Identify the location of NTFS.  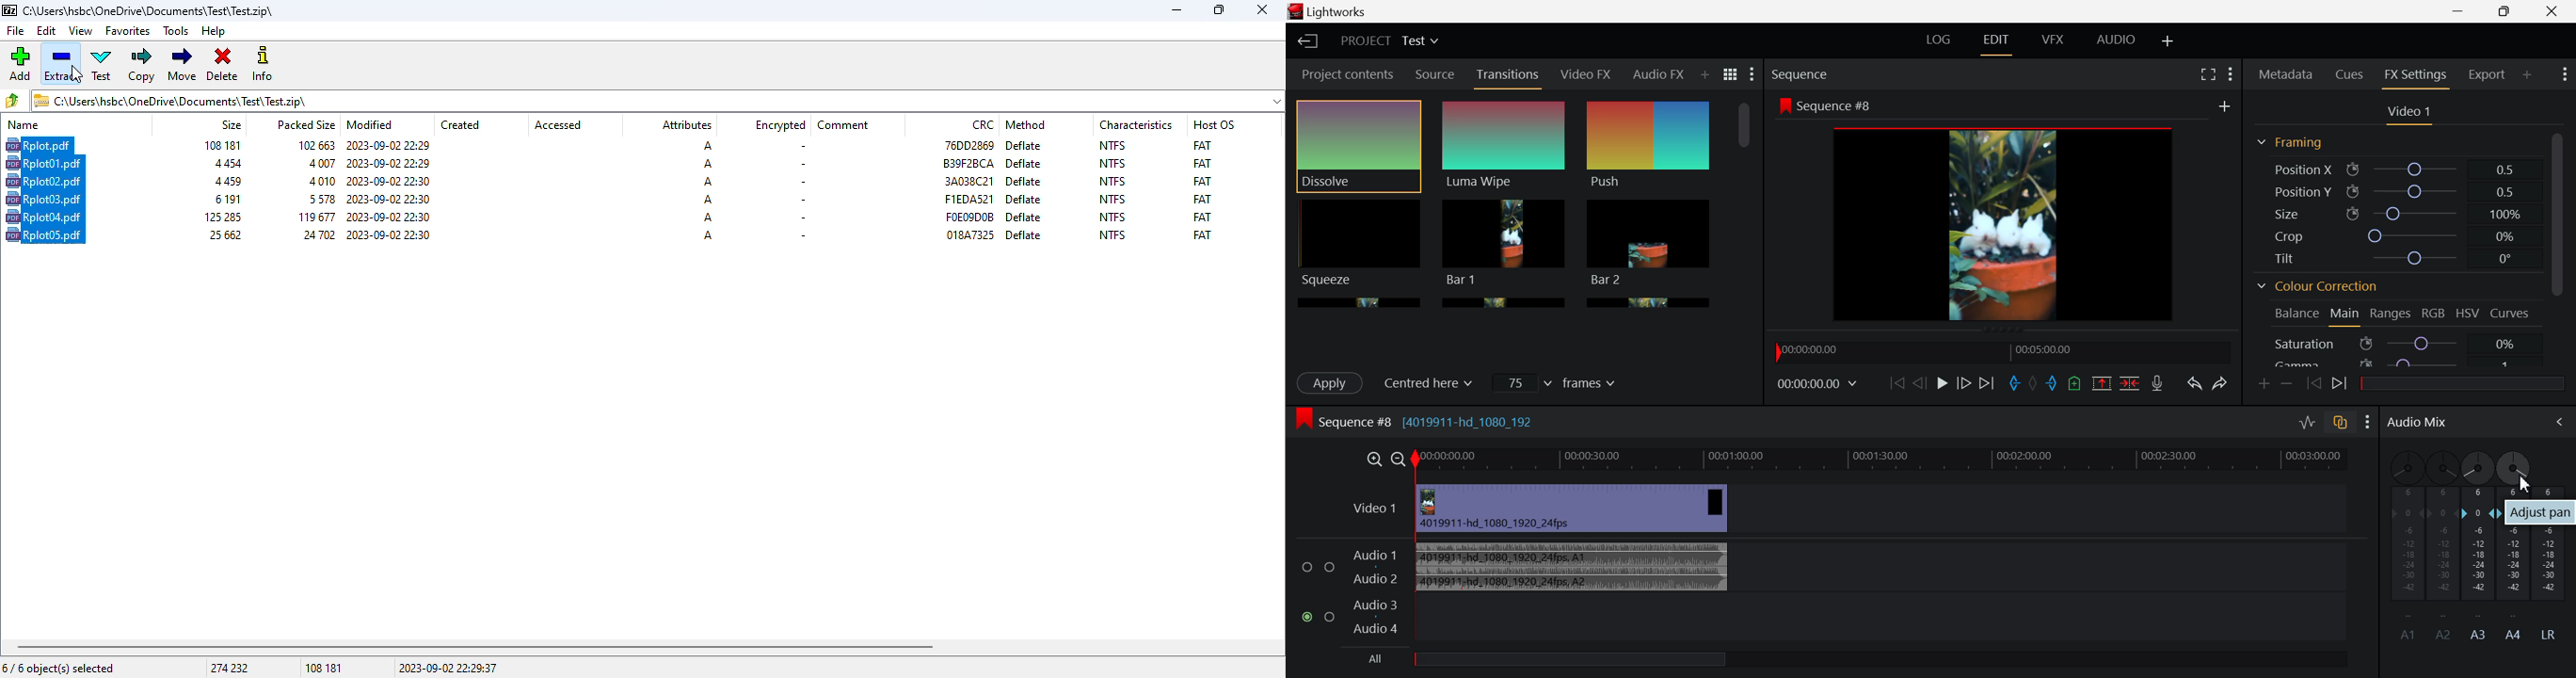
(1112, 199).